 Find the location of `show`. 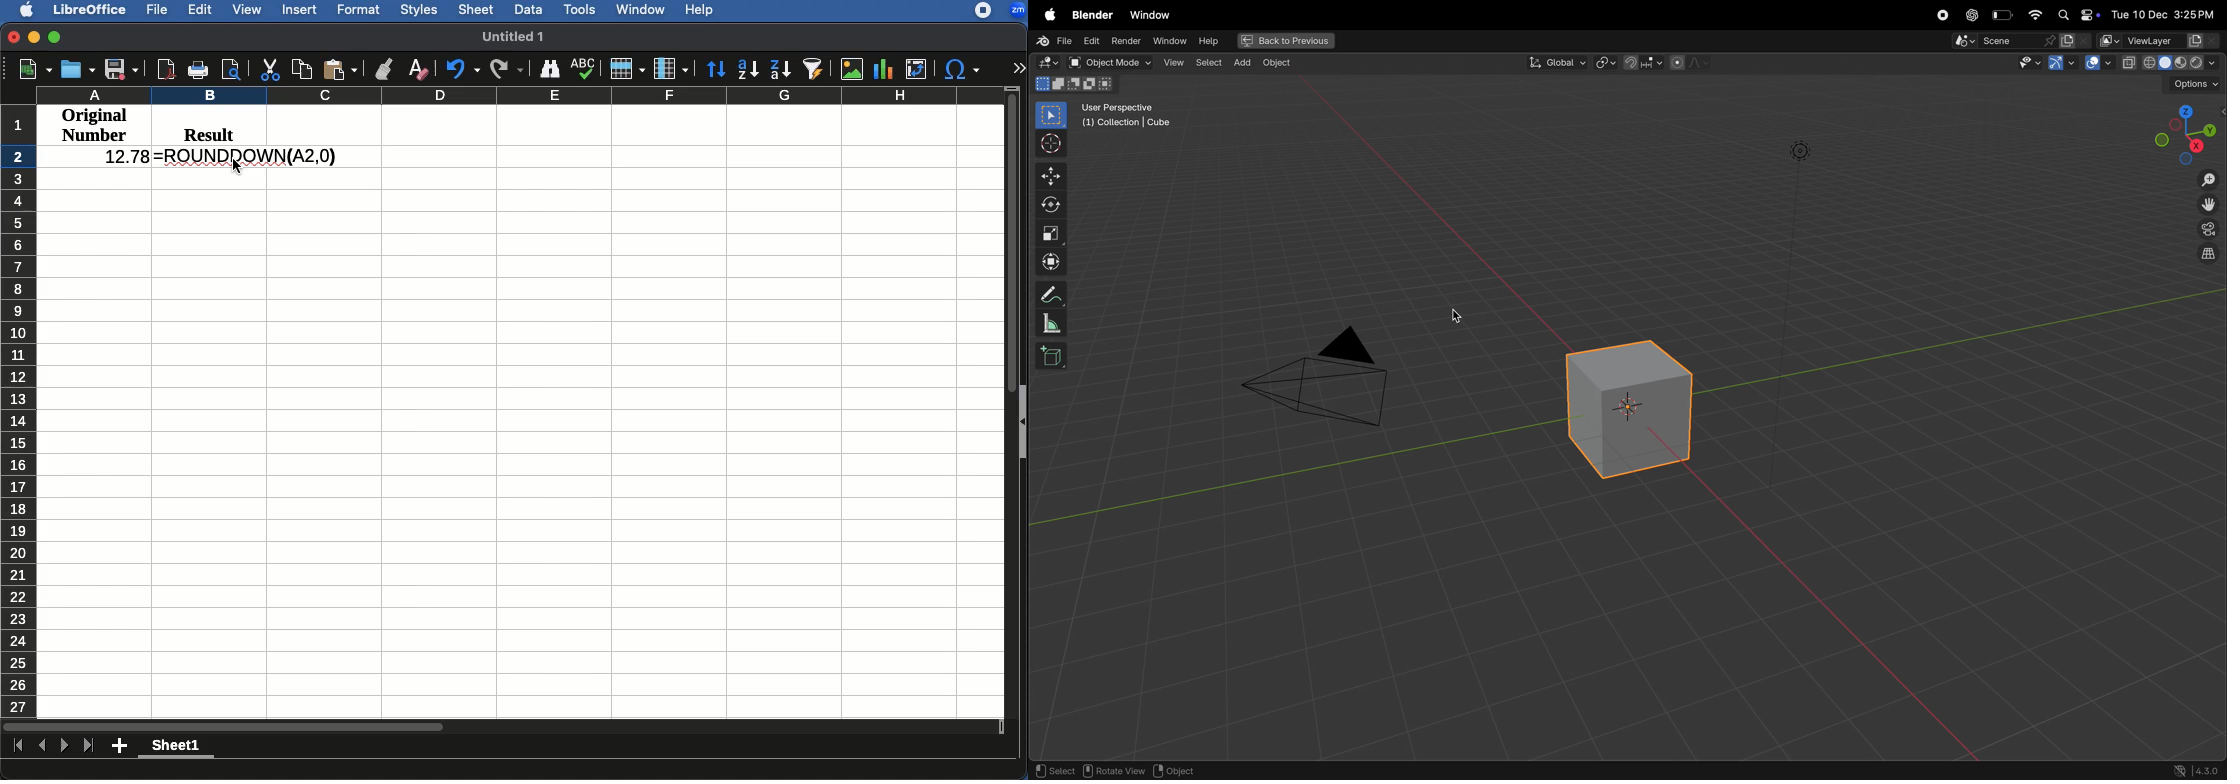

show is located at coordinates (1022, 422).